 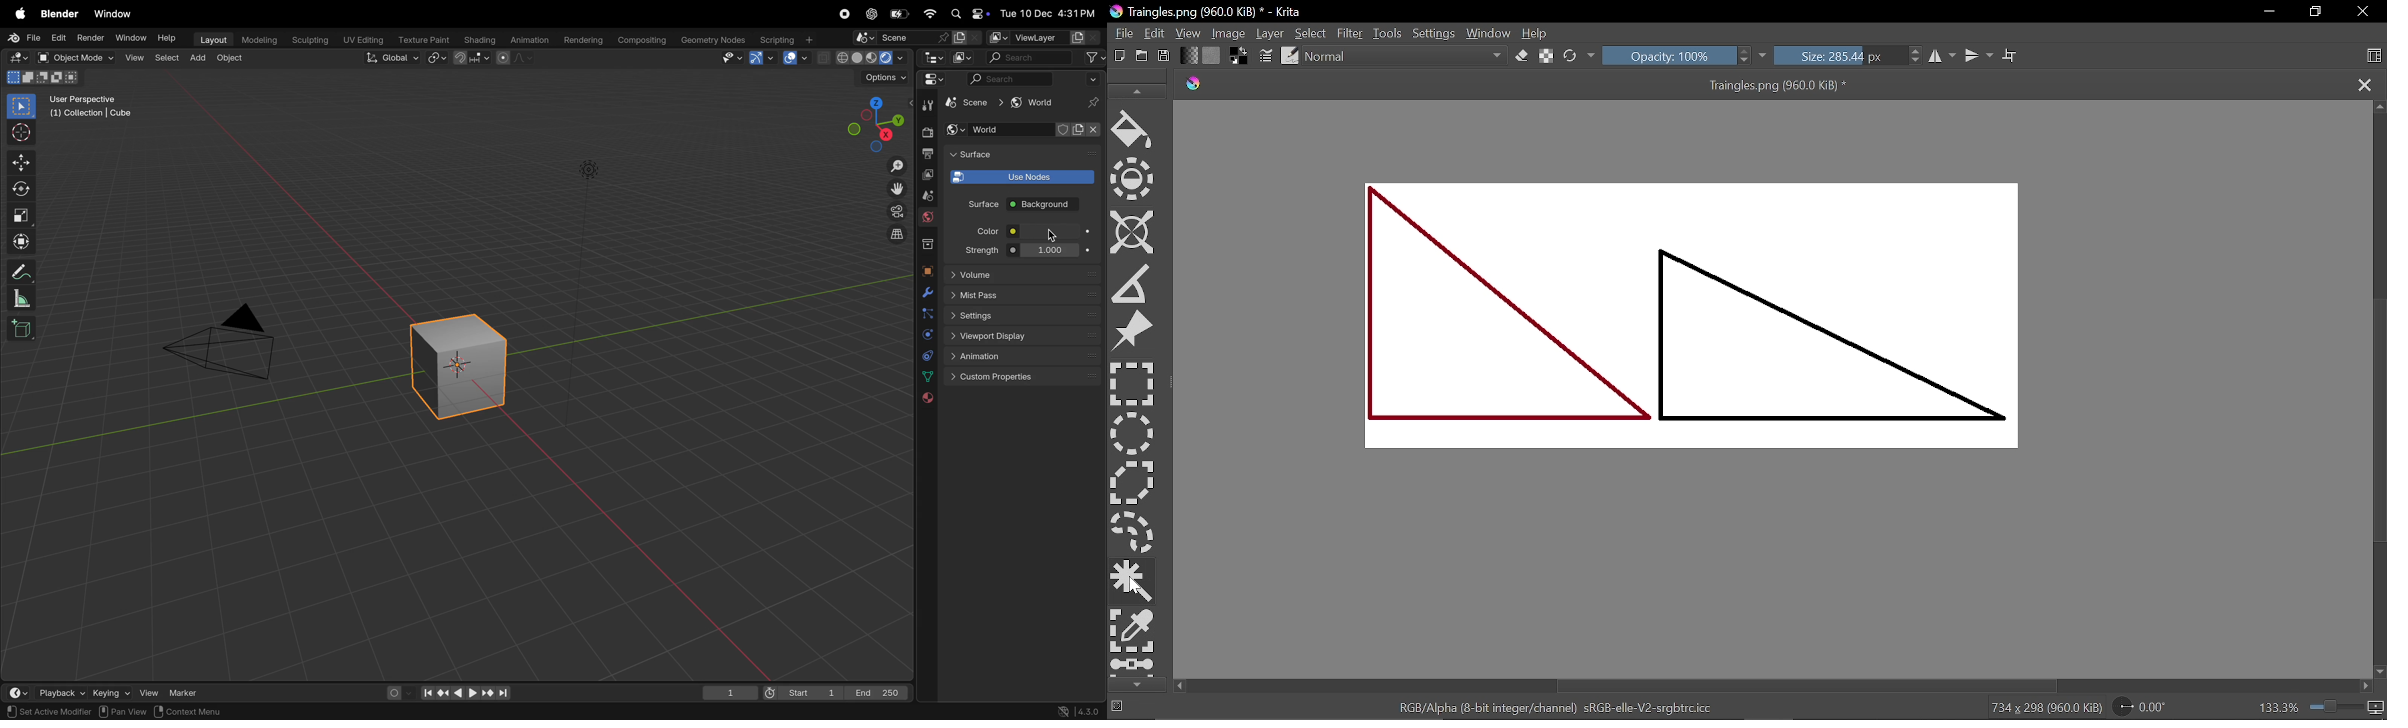 What do you see at coordinates (789, 39) in the screenshot?
I see `scripting` at bounding box center [789, 39].